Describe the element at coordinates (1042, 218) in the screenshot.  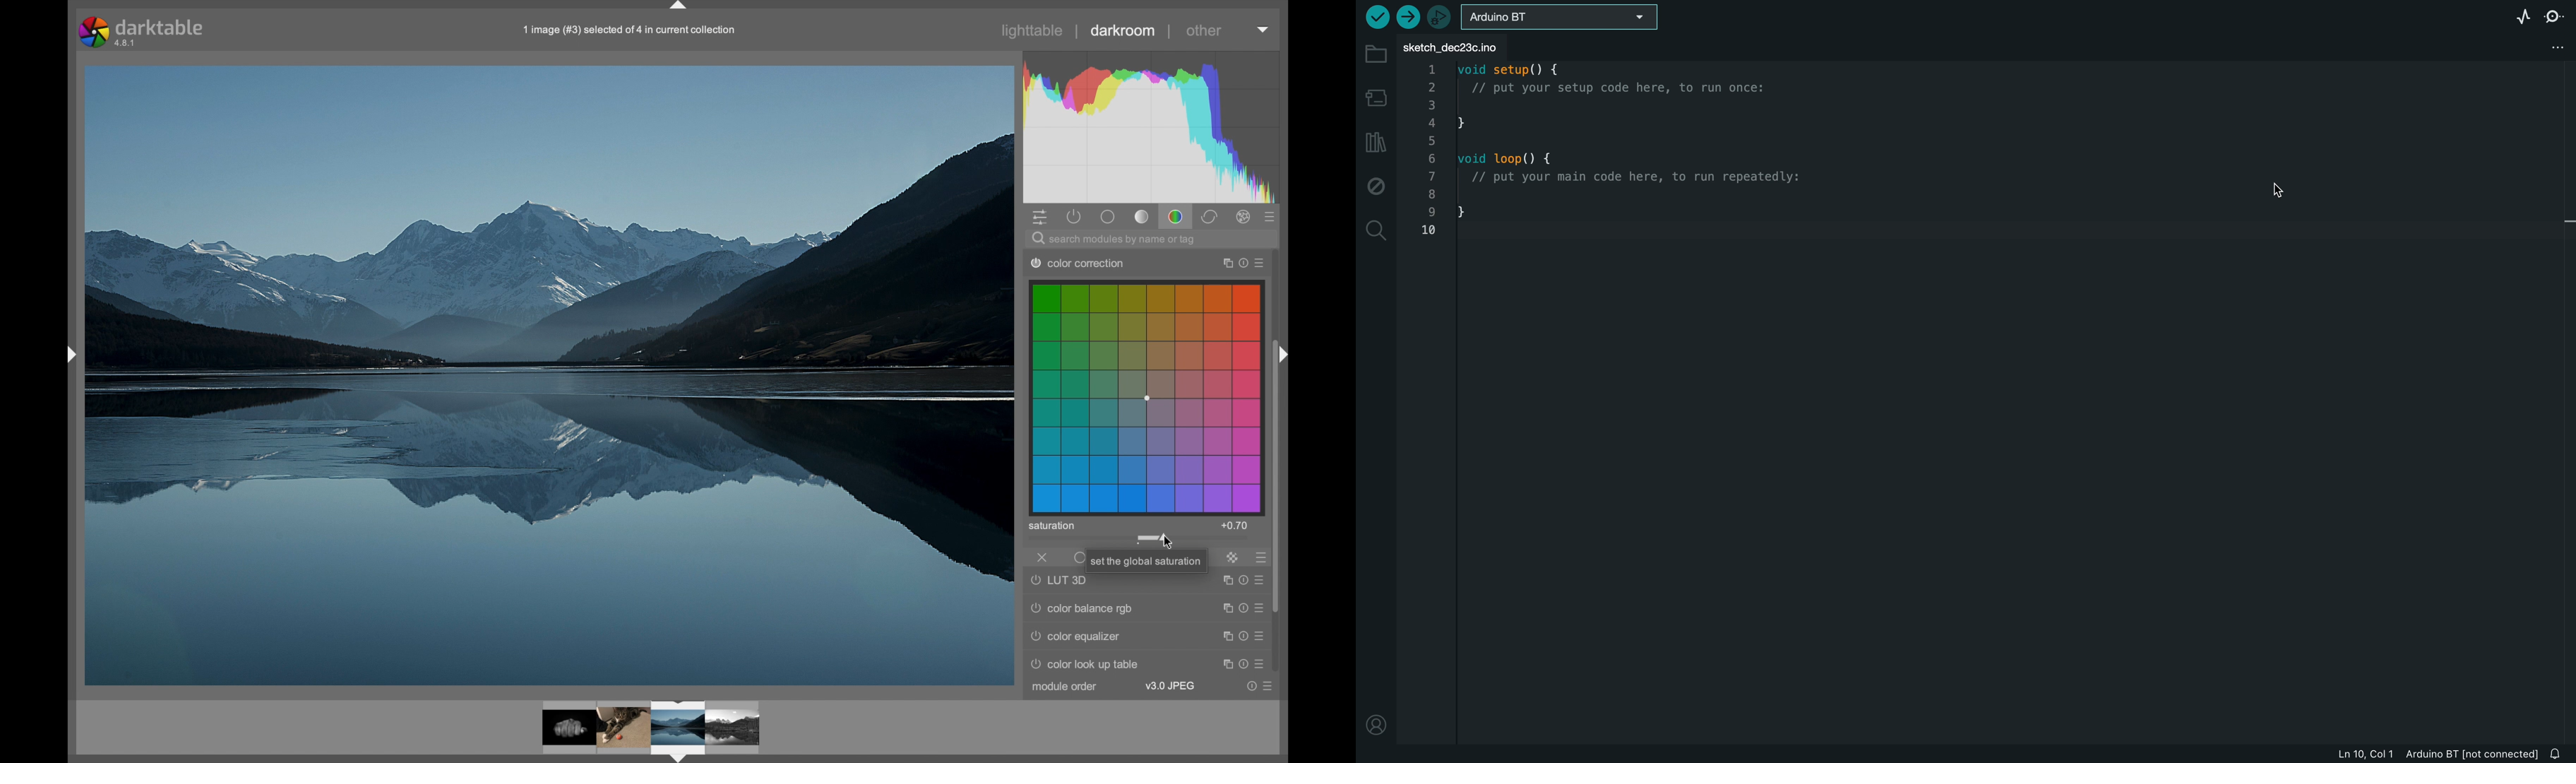
I see `quick access panel` at that location.